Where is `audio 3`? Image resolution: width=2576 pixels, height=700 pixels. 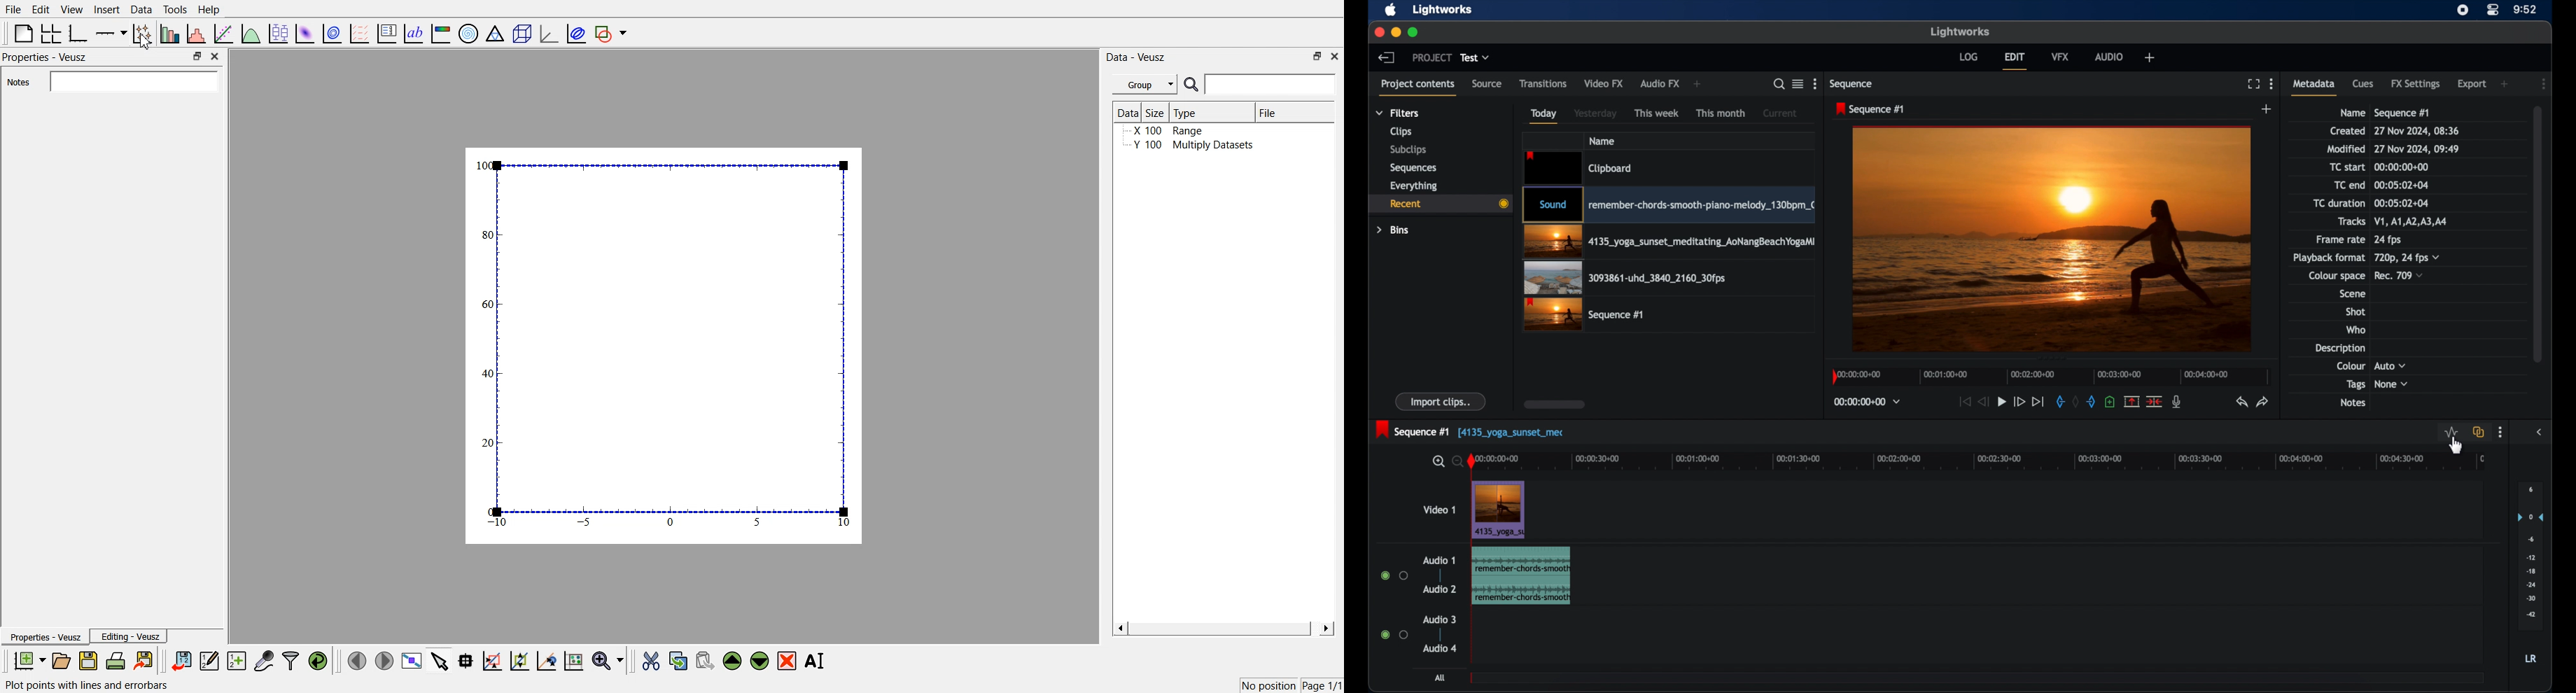 audio 3 is located at coordinates (1440, 619).